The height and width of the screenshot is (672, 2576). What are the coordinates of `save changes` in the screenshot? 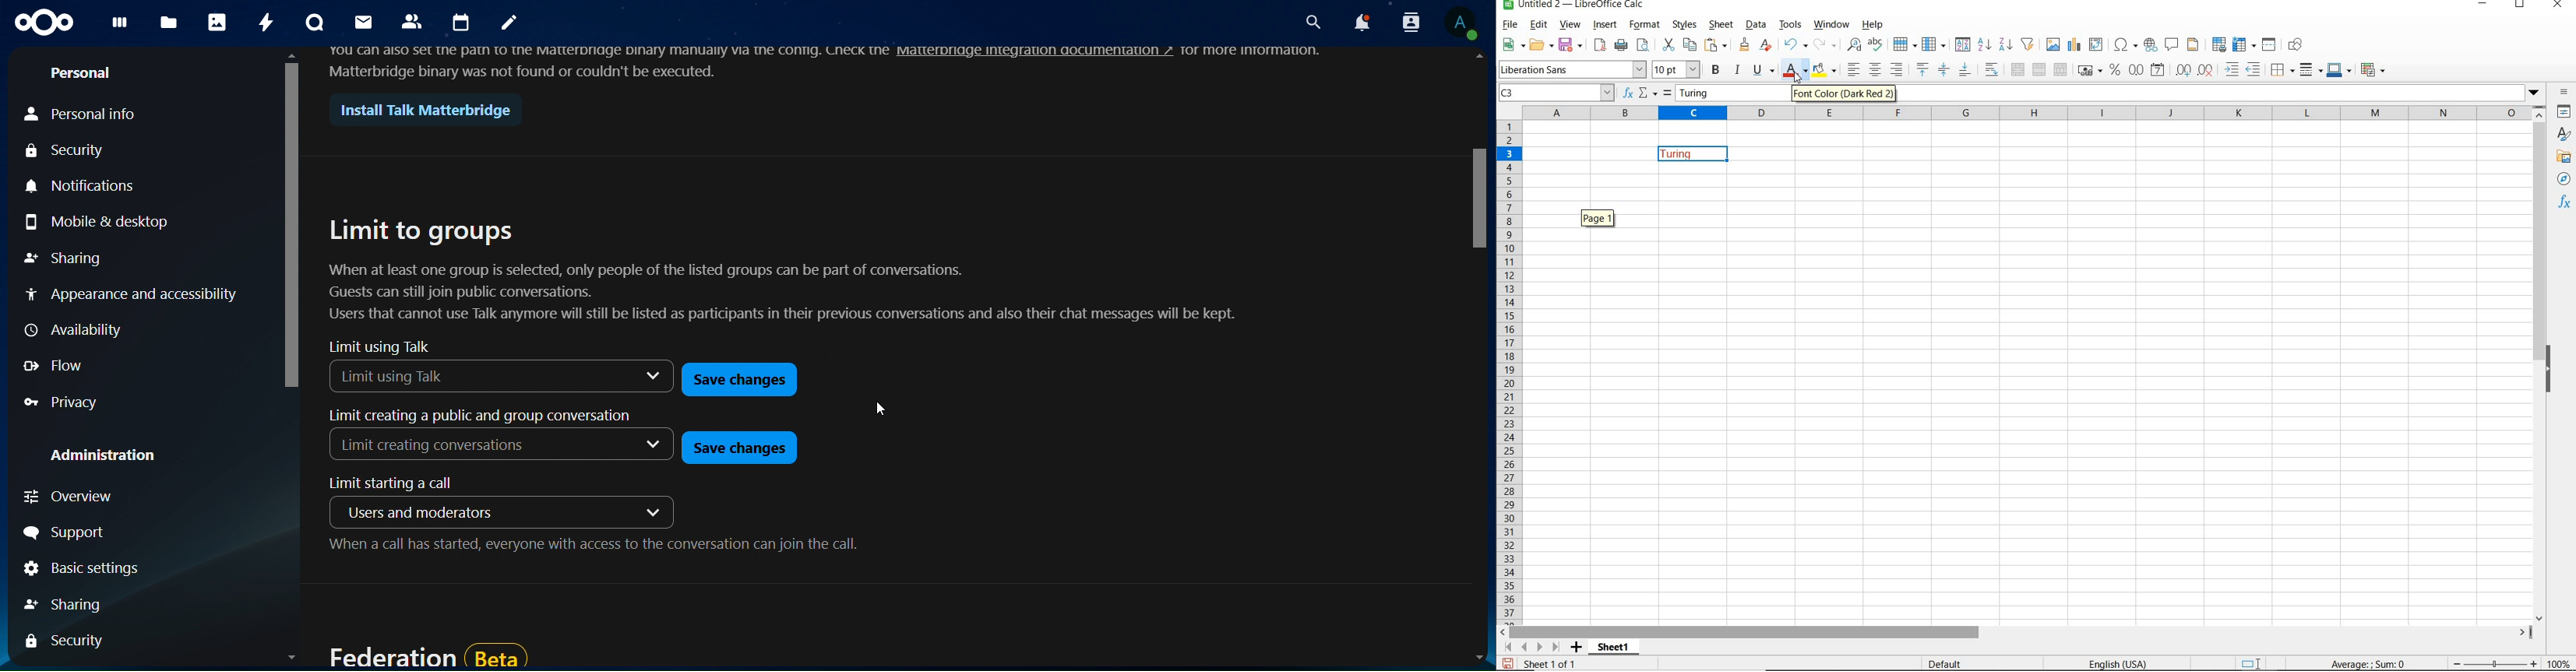 It's located at (736, 447).